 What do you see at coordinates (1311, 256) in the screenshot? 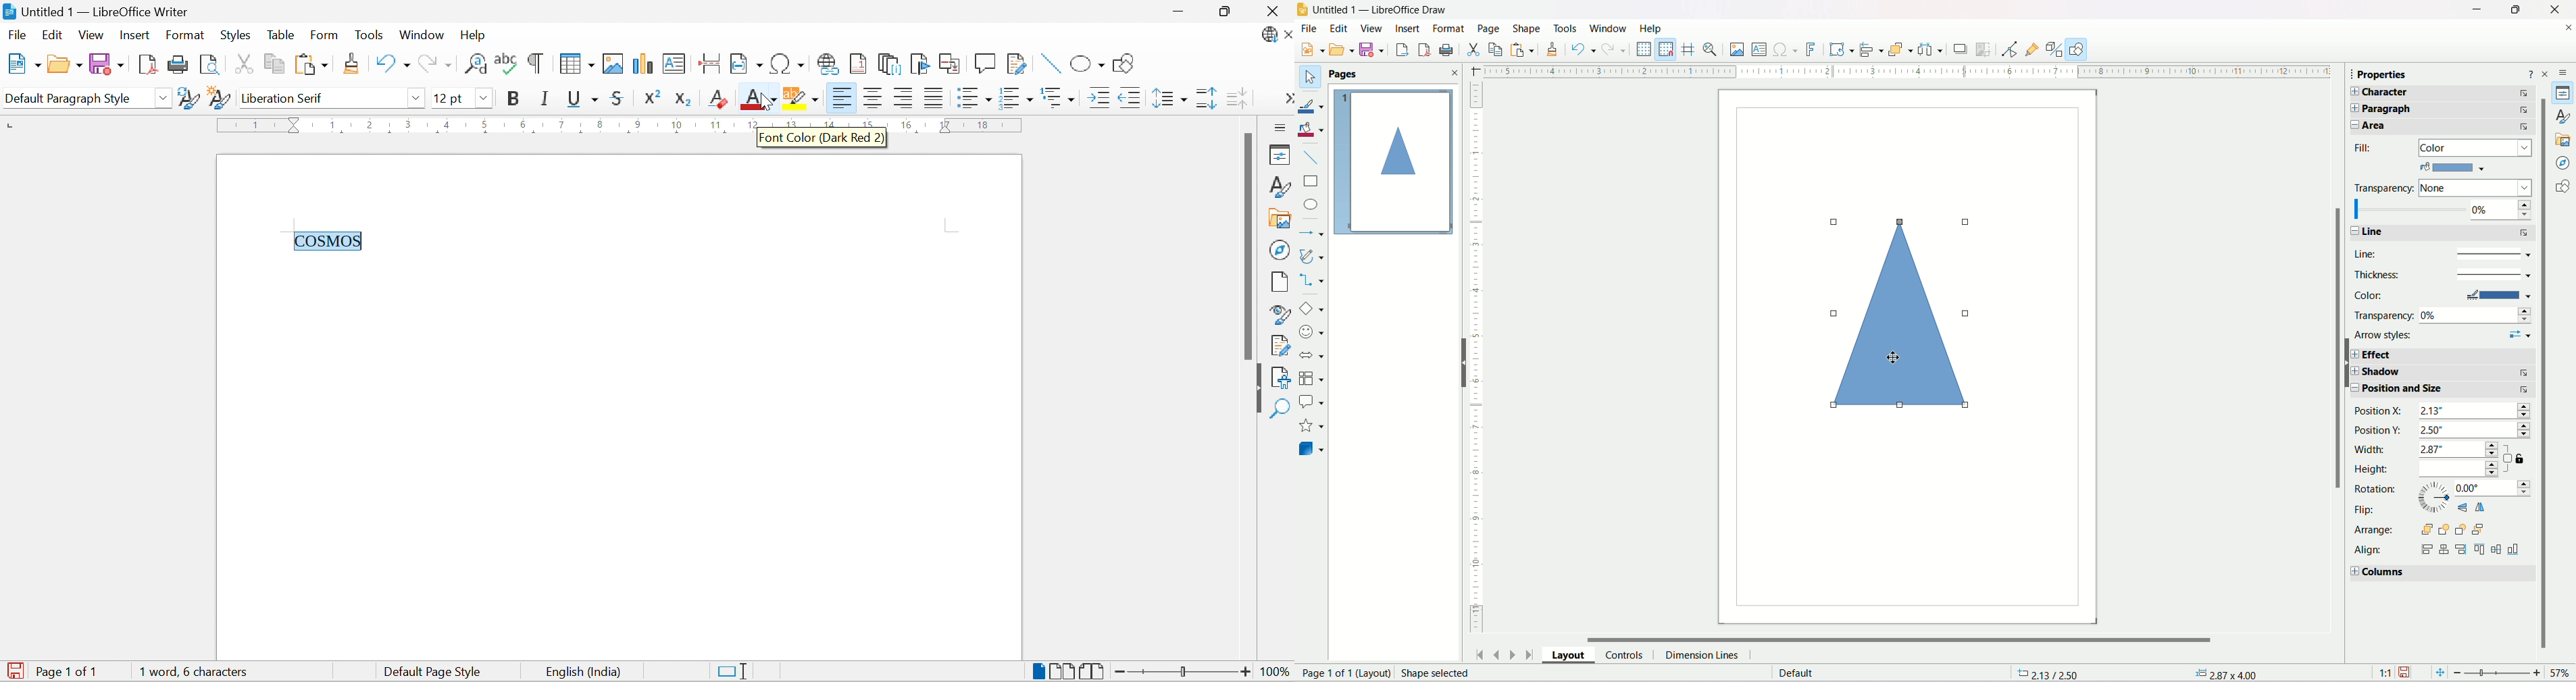
I see `Curves and Polygons` at bounding box center [1311, 256].